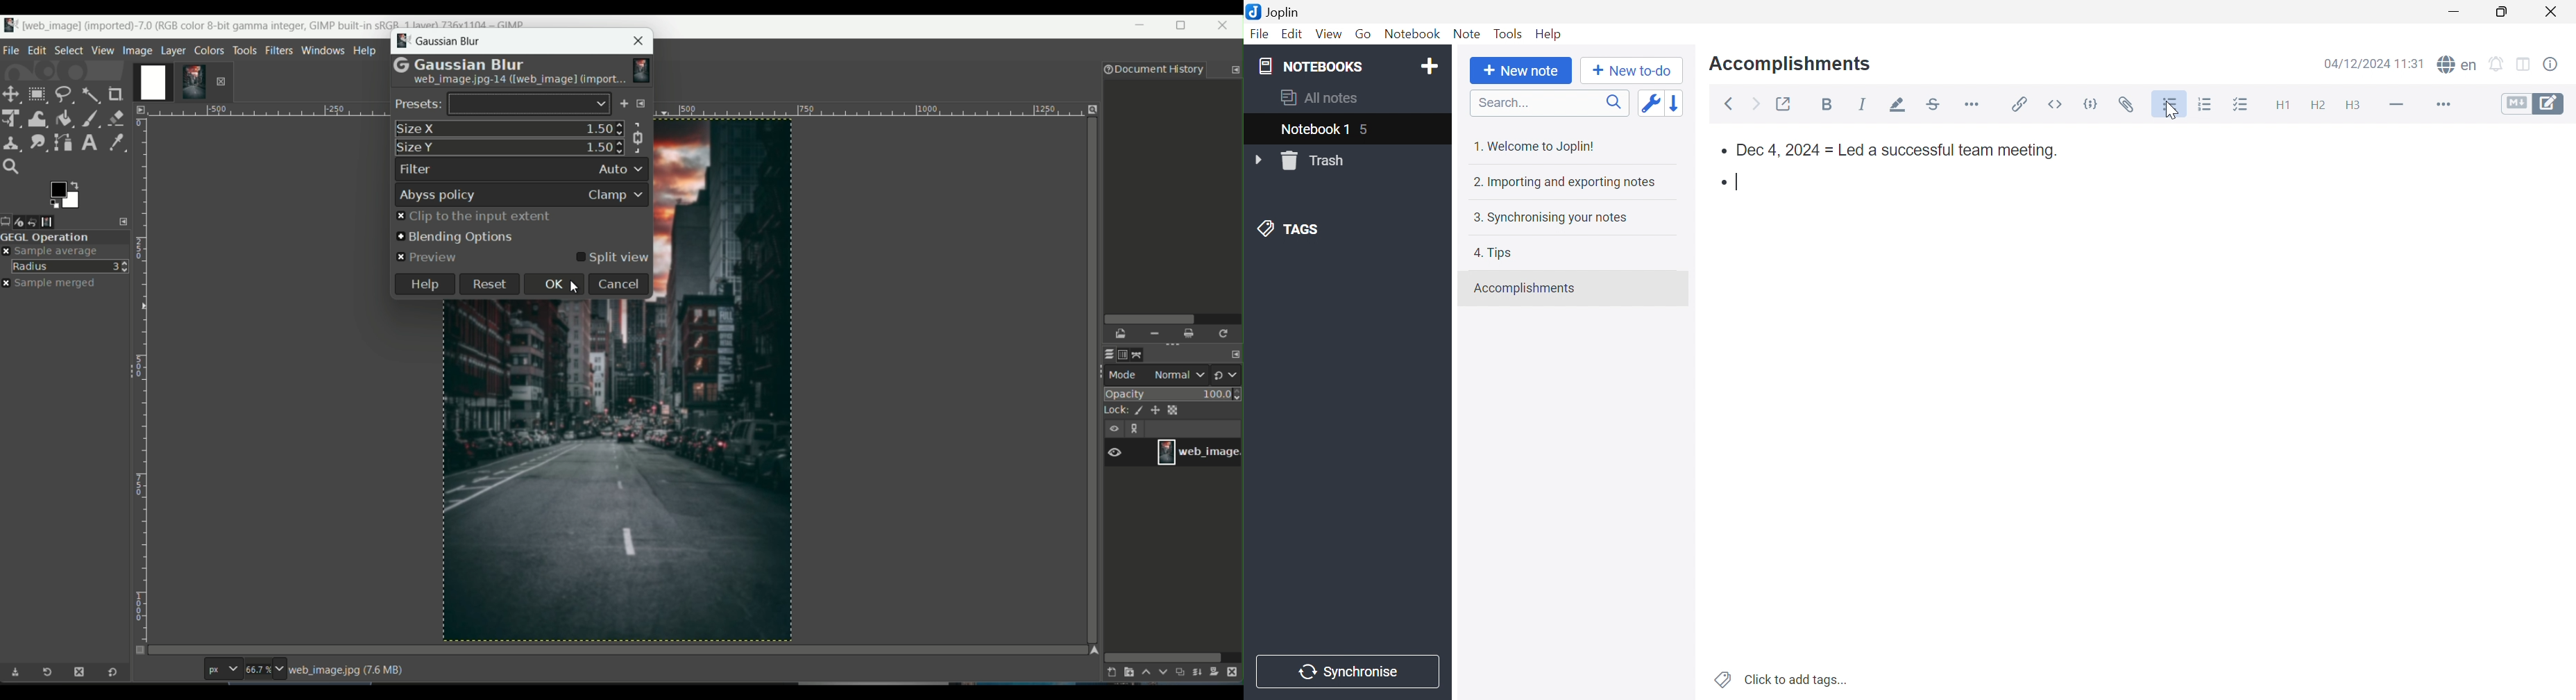 The image size is (2576, 700). I want to click on 04/12/2024 11:30, so click(2374, 62).